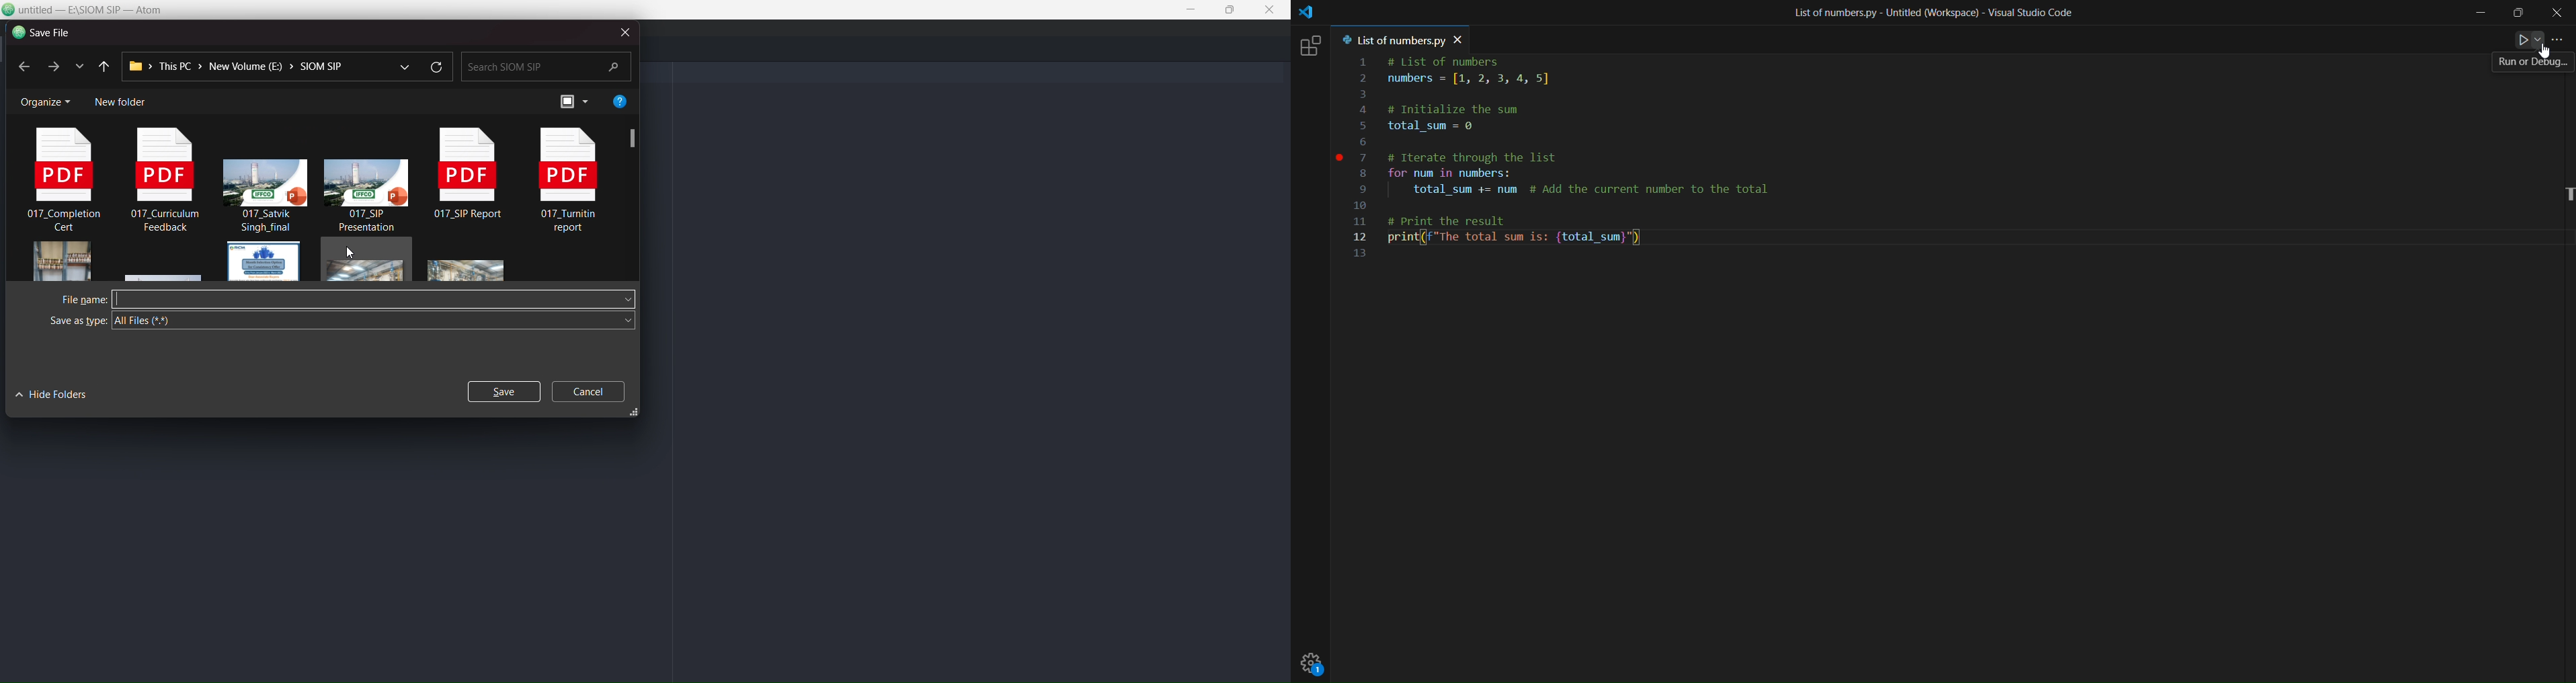  Describe the element at coordinates (106, 67) in the screenshot. I see `previous` at that location.